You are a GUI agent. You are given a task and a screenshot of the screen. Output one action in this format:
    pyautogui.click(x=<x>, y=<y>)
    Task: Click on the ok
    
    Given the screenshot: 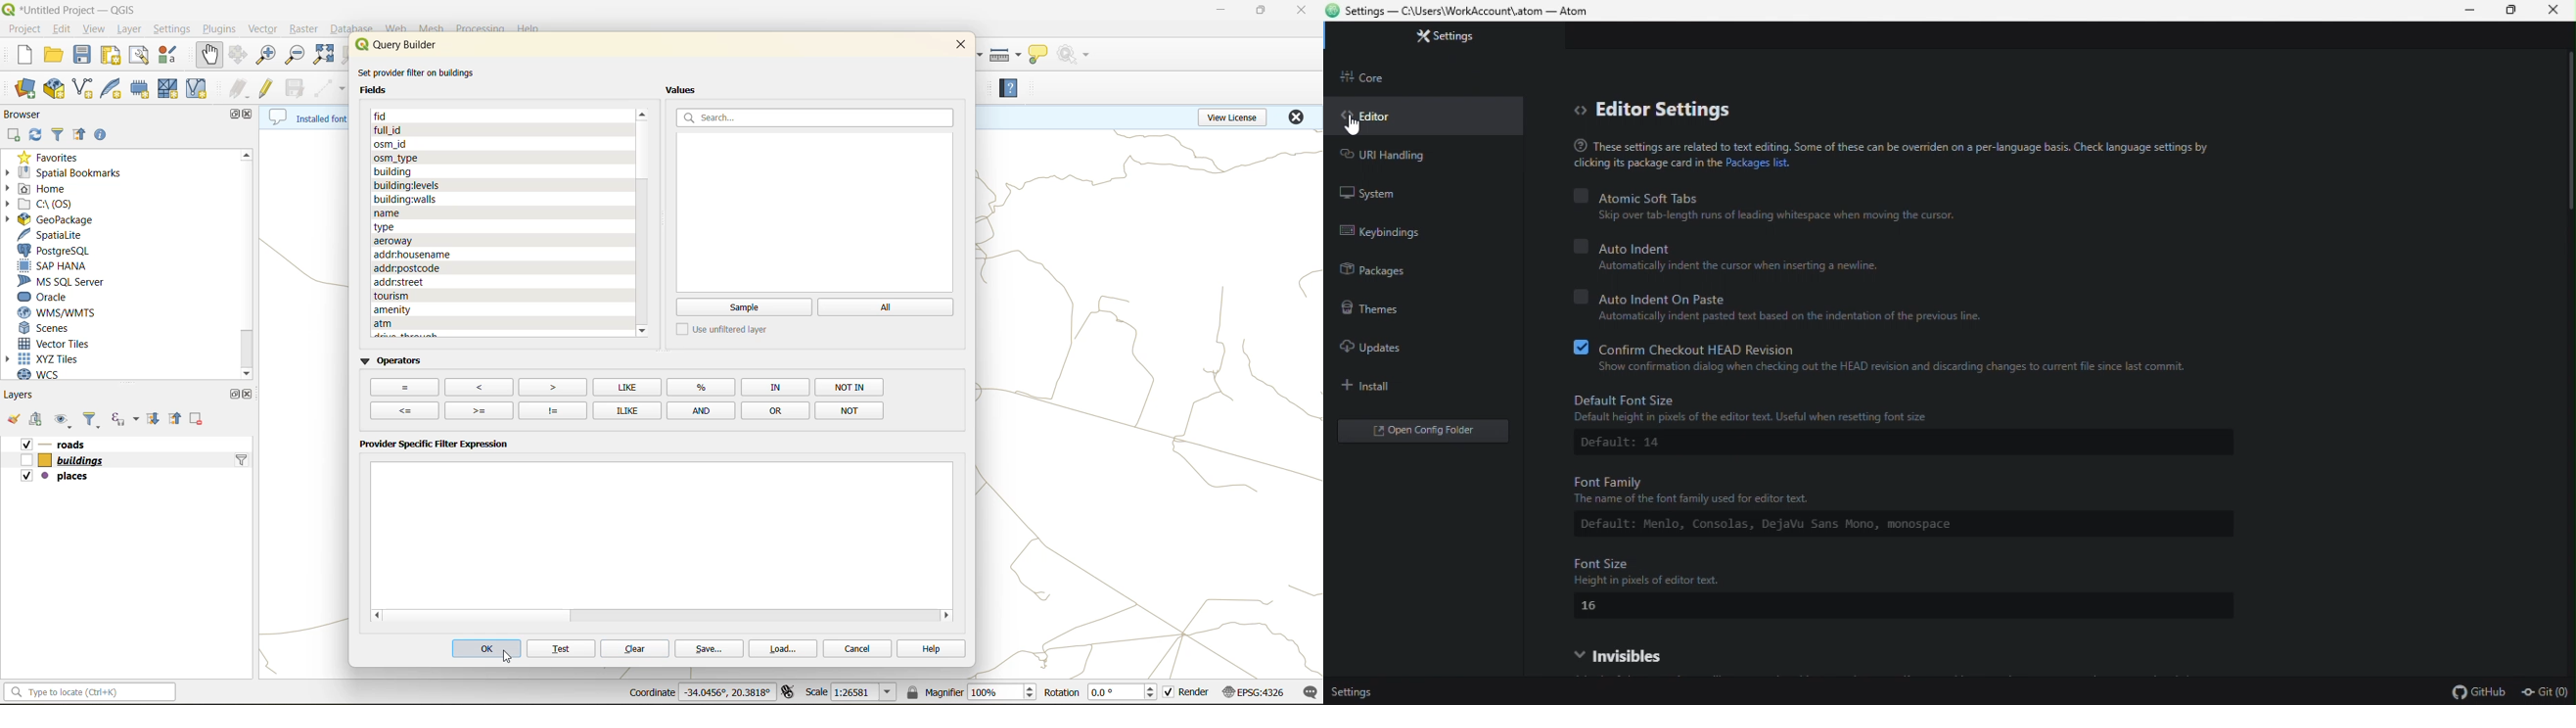 What is the action you would take?
    pyautogui.click(x=484, y=651)
    